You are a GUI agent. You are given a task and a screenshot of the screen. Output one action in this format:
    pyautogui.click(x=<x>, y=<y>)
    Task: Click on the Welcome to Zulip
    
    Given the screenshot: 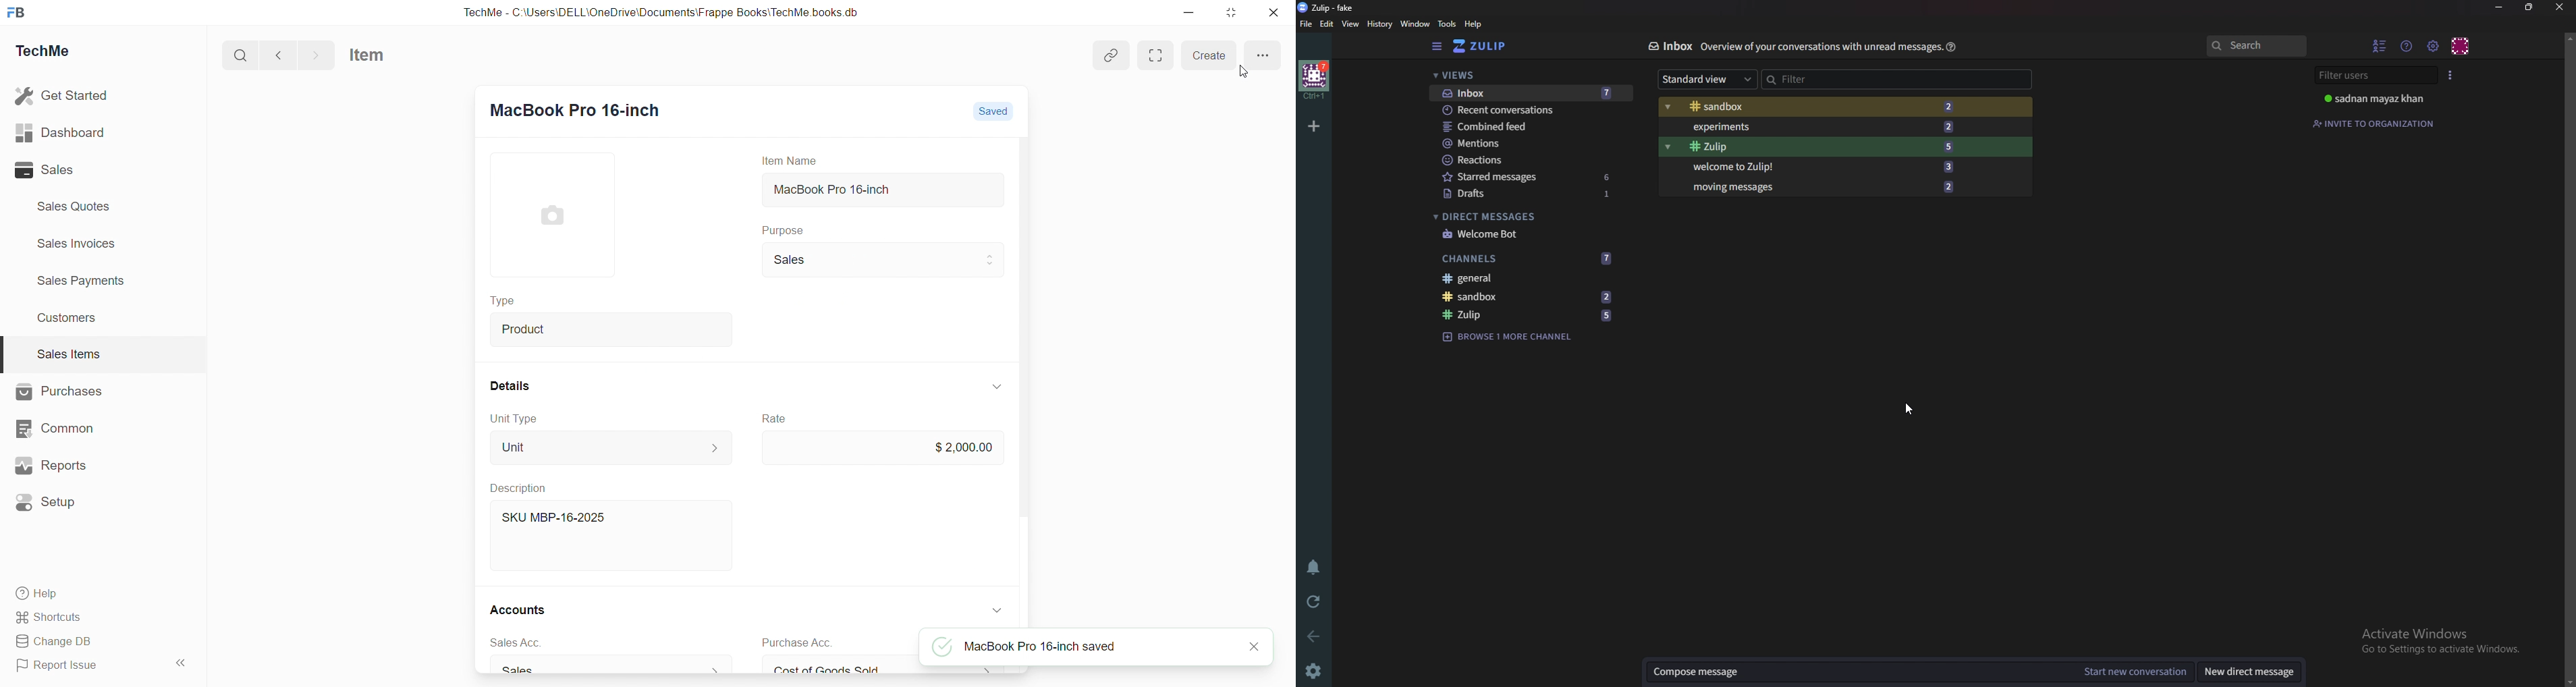 What is the action you would take?
    pyautogui.click(x=1835, y=167)
    